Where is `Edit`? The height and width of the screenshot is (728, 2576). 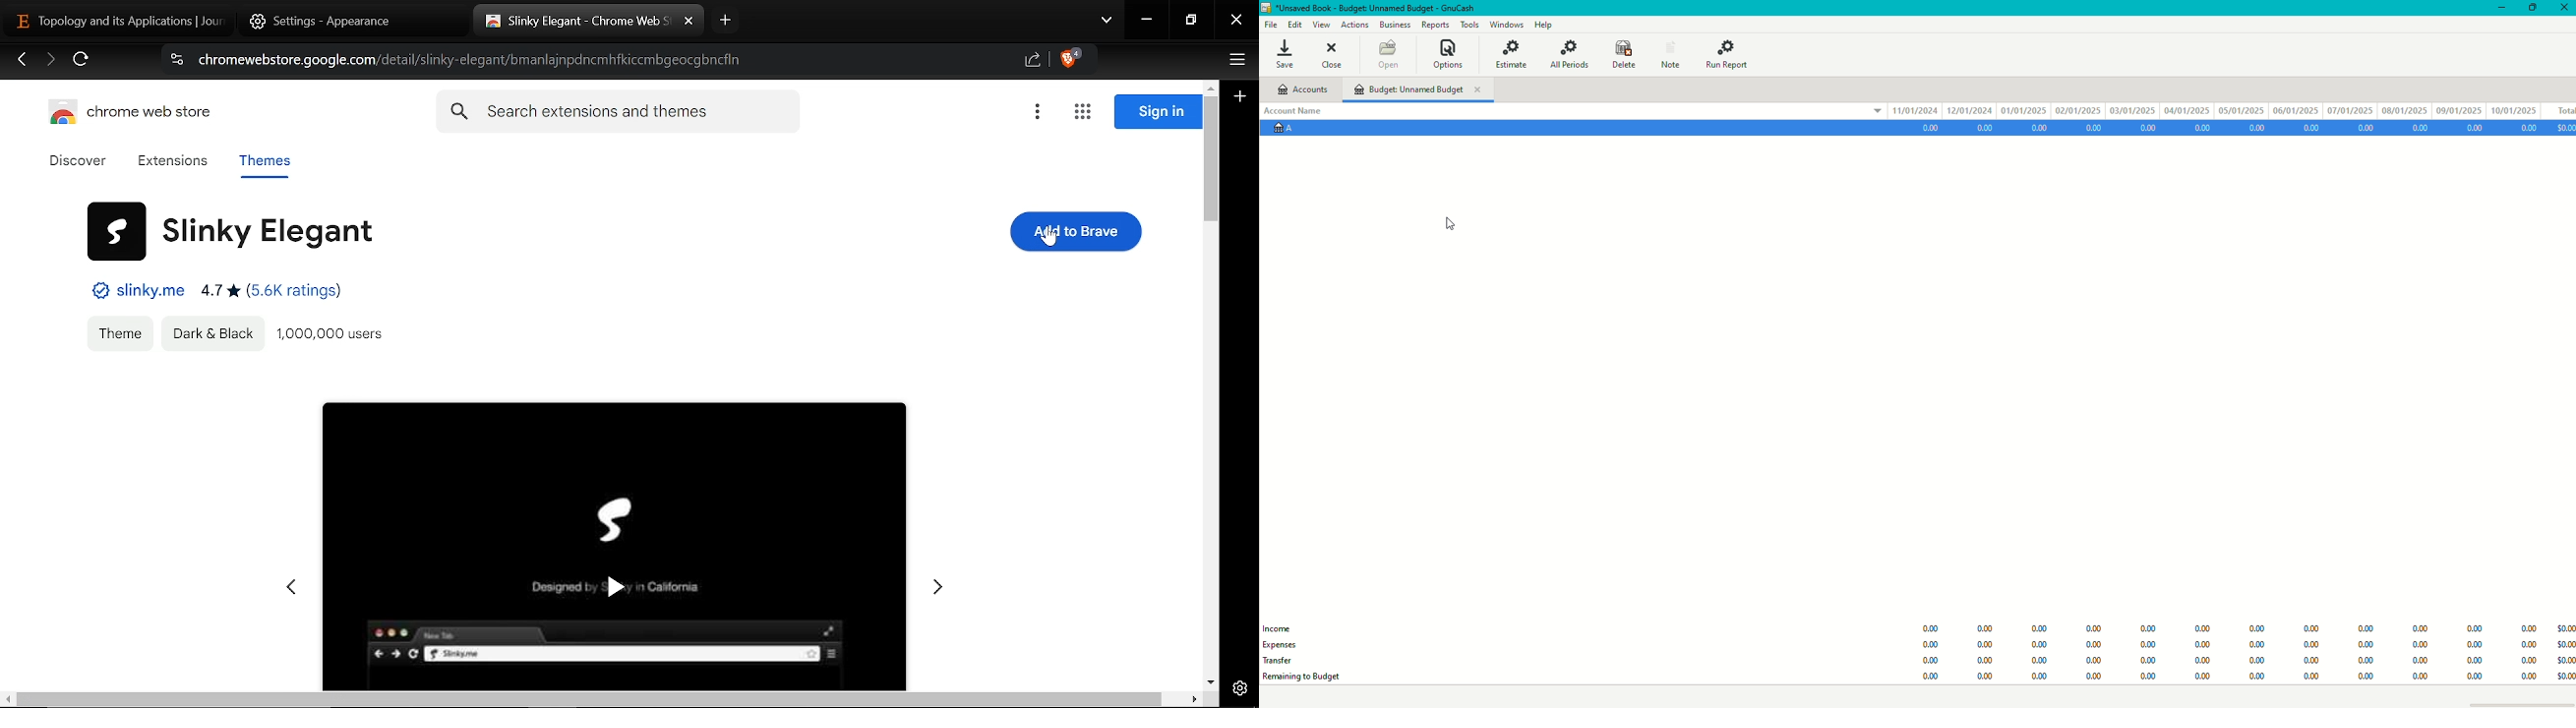 Edit is located at coordinates (1295, 23).